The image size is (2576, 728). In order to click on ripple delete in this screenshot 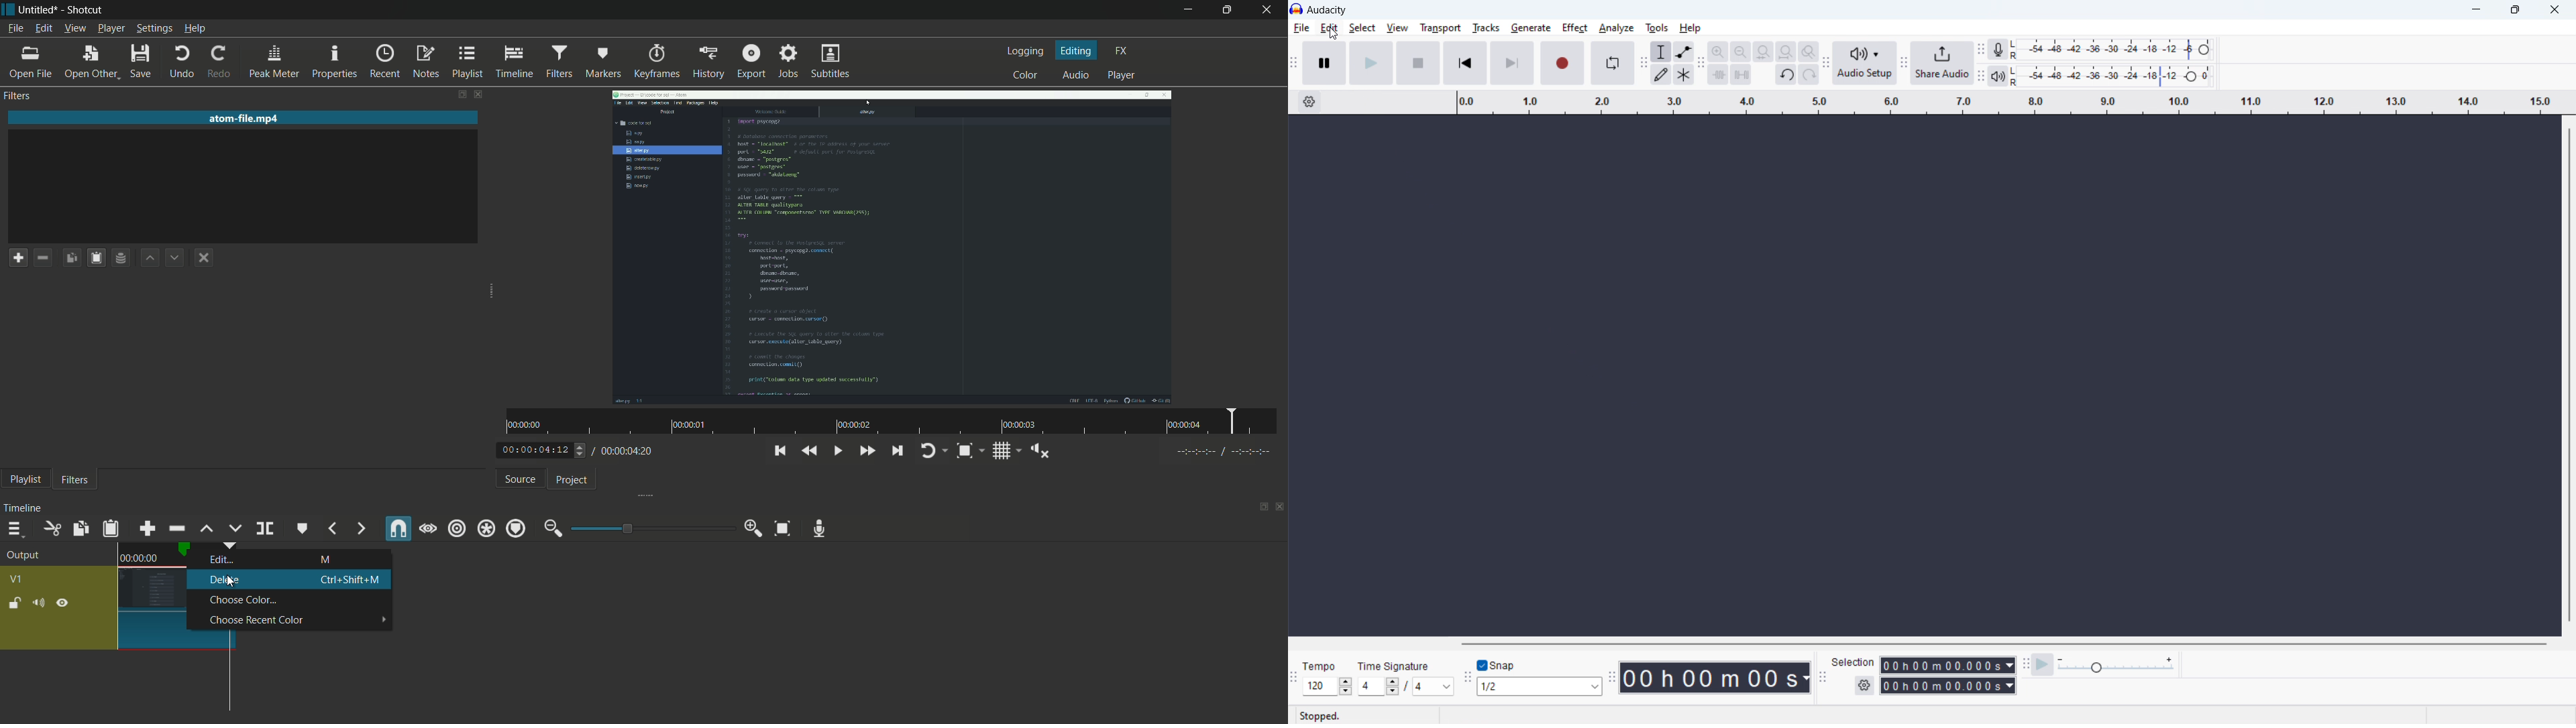, I will do `click(175, 528)`.